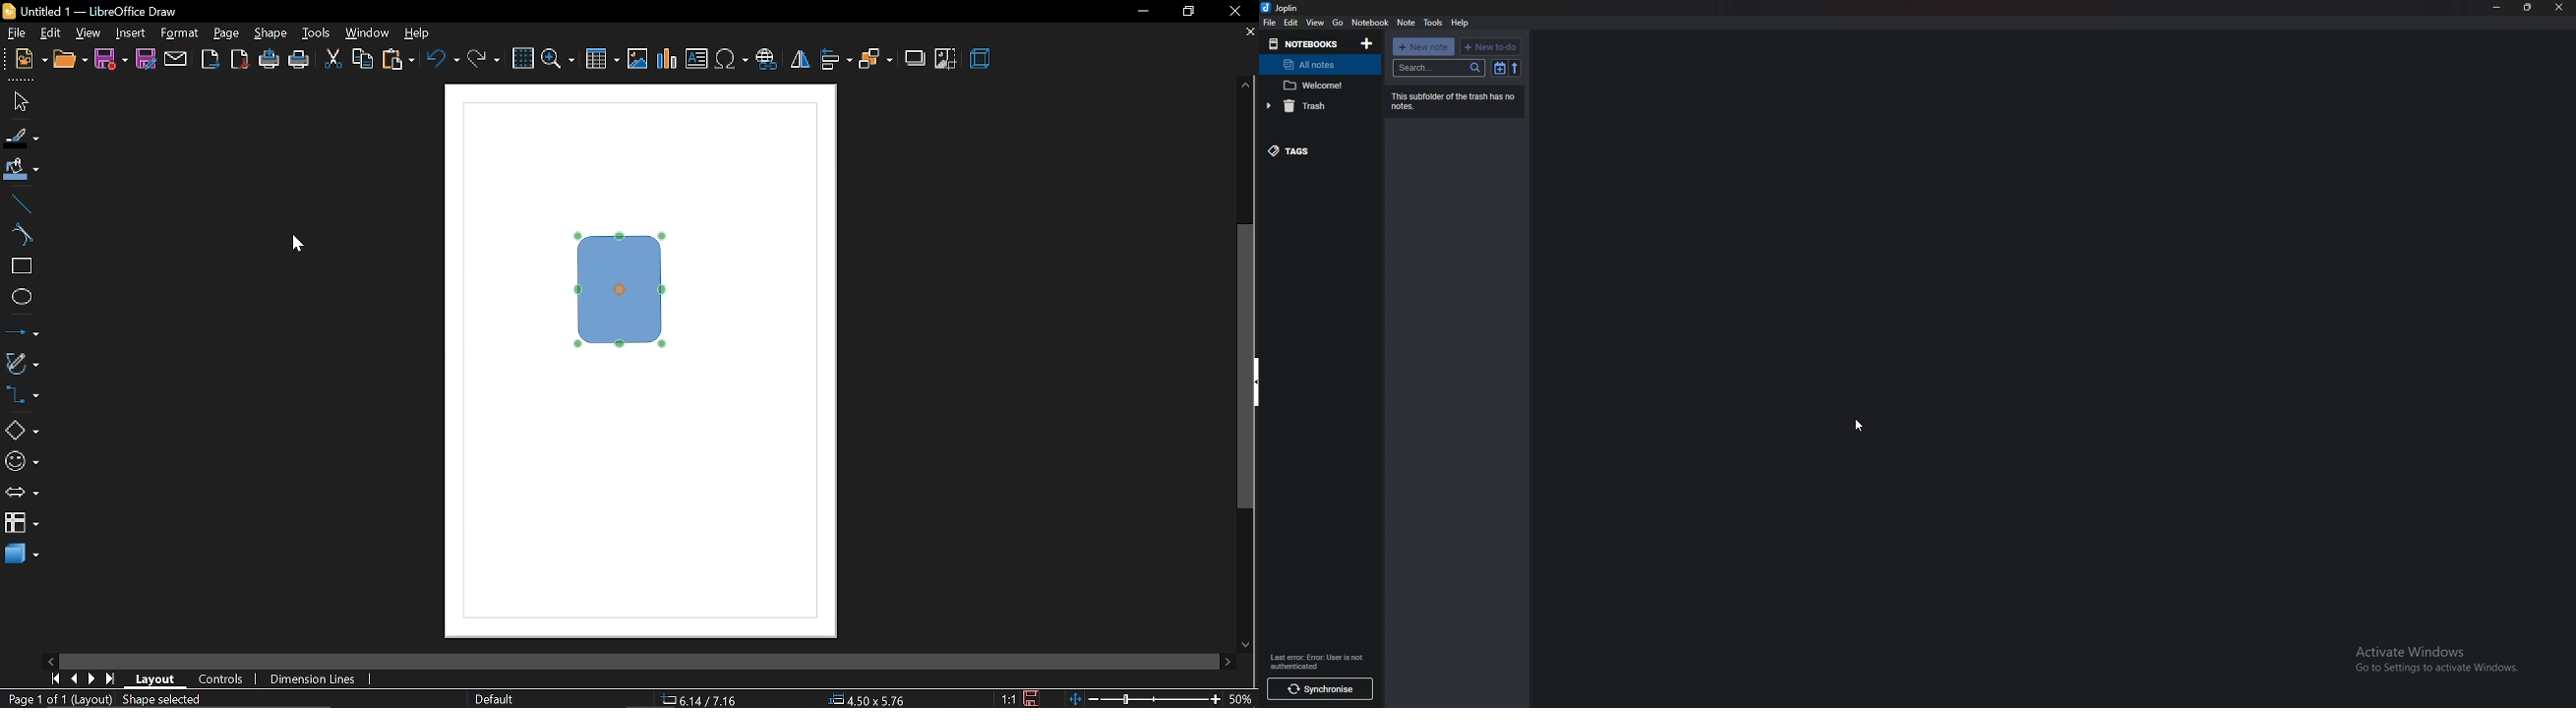 The image size is (2576, 728). Describe the element at coordinates (1311, 151) in the screenshot. I see `Tags` at that location.